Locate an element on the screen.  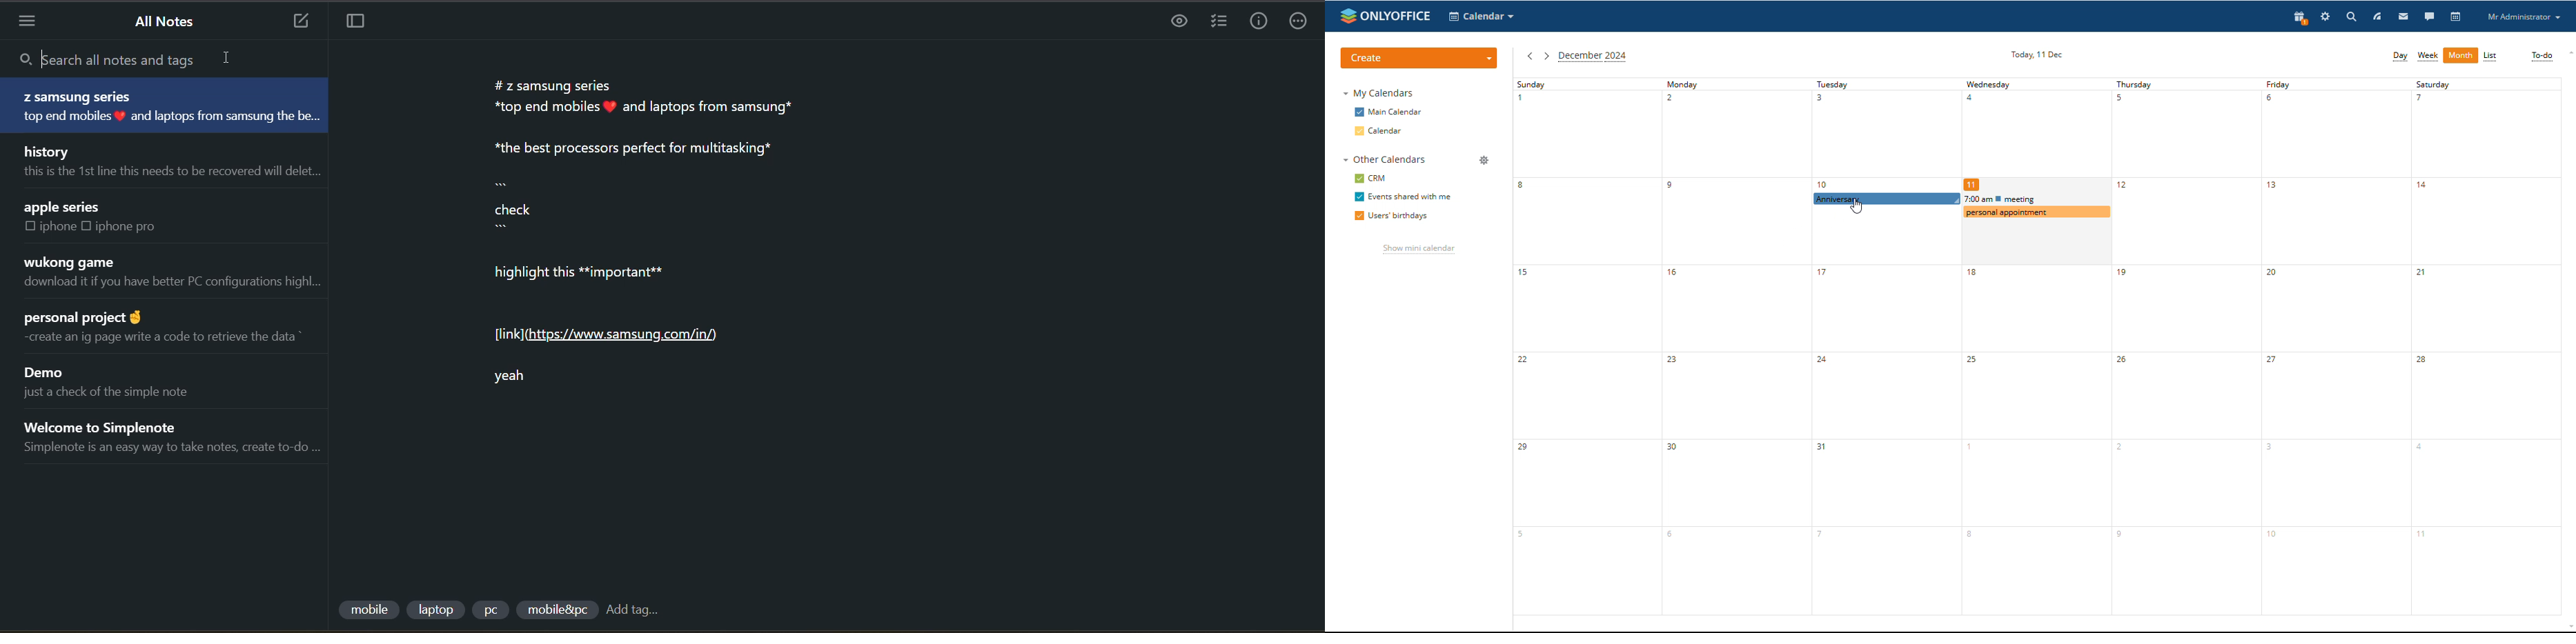
preview is located at coordinates (1180, 23).